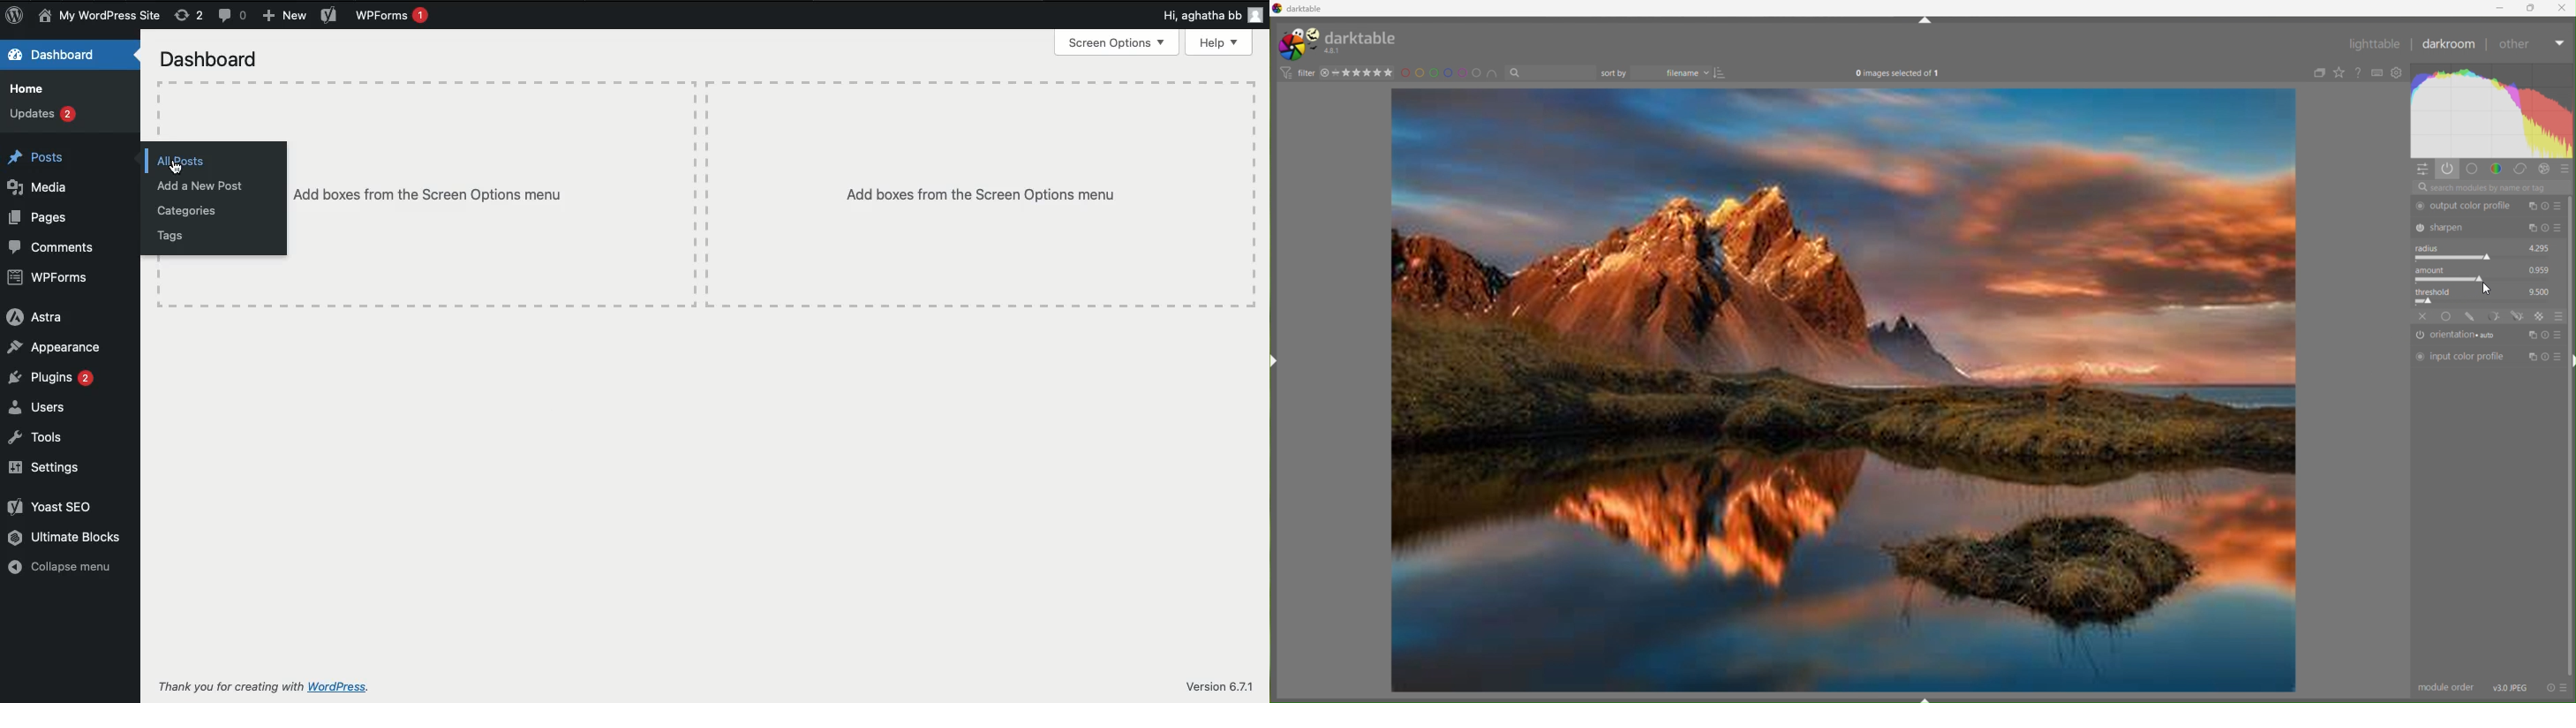  Describe the element at coordinates (1366, 73) in the screenshot. I see `range rating` at that location.